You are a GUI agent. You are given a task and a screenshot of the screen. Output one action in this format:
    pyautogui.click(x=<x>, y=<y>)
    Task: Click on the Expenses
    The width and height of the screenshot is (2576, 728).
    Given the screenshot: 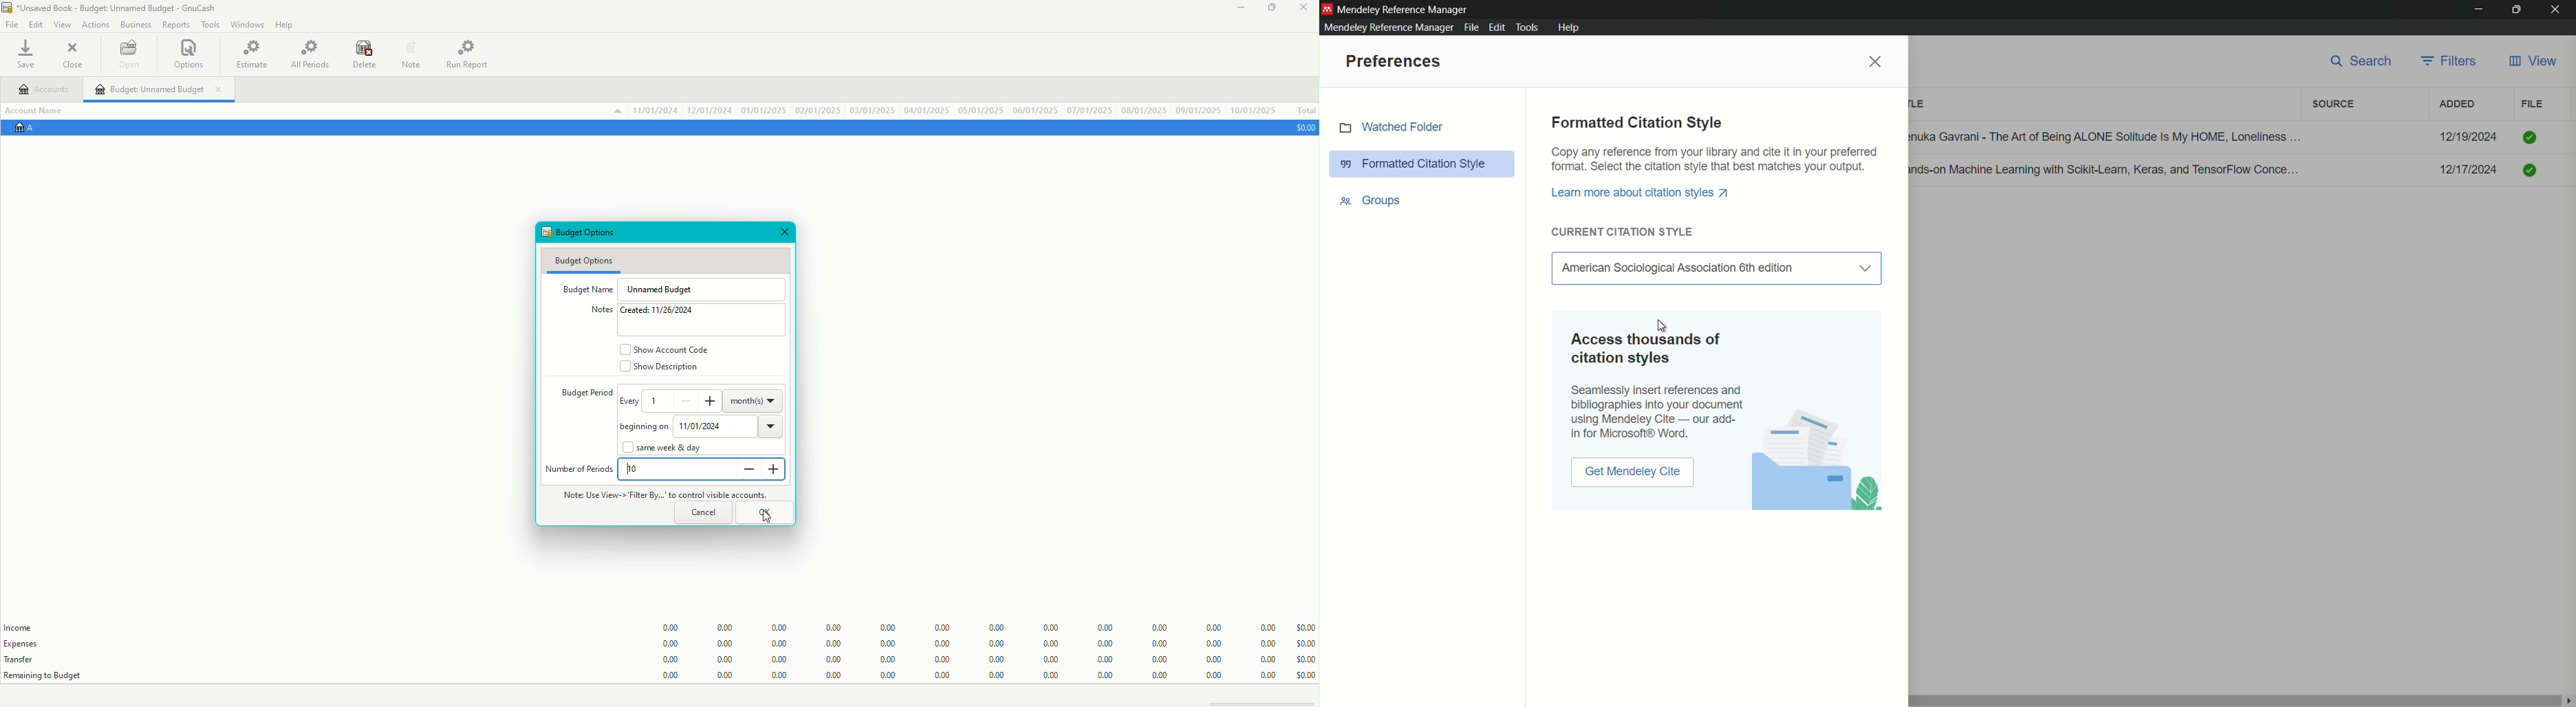 What is the action you would take?
    pyautogui.click(x=27, y=644)
    